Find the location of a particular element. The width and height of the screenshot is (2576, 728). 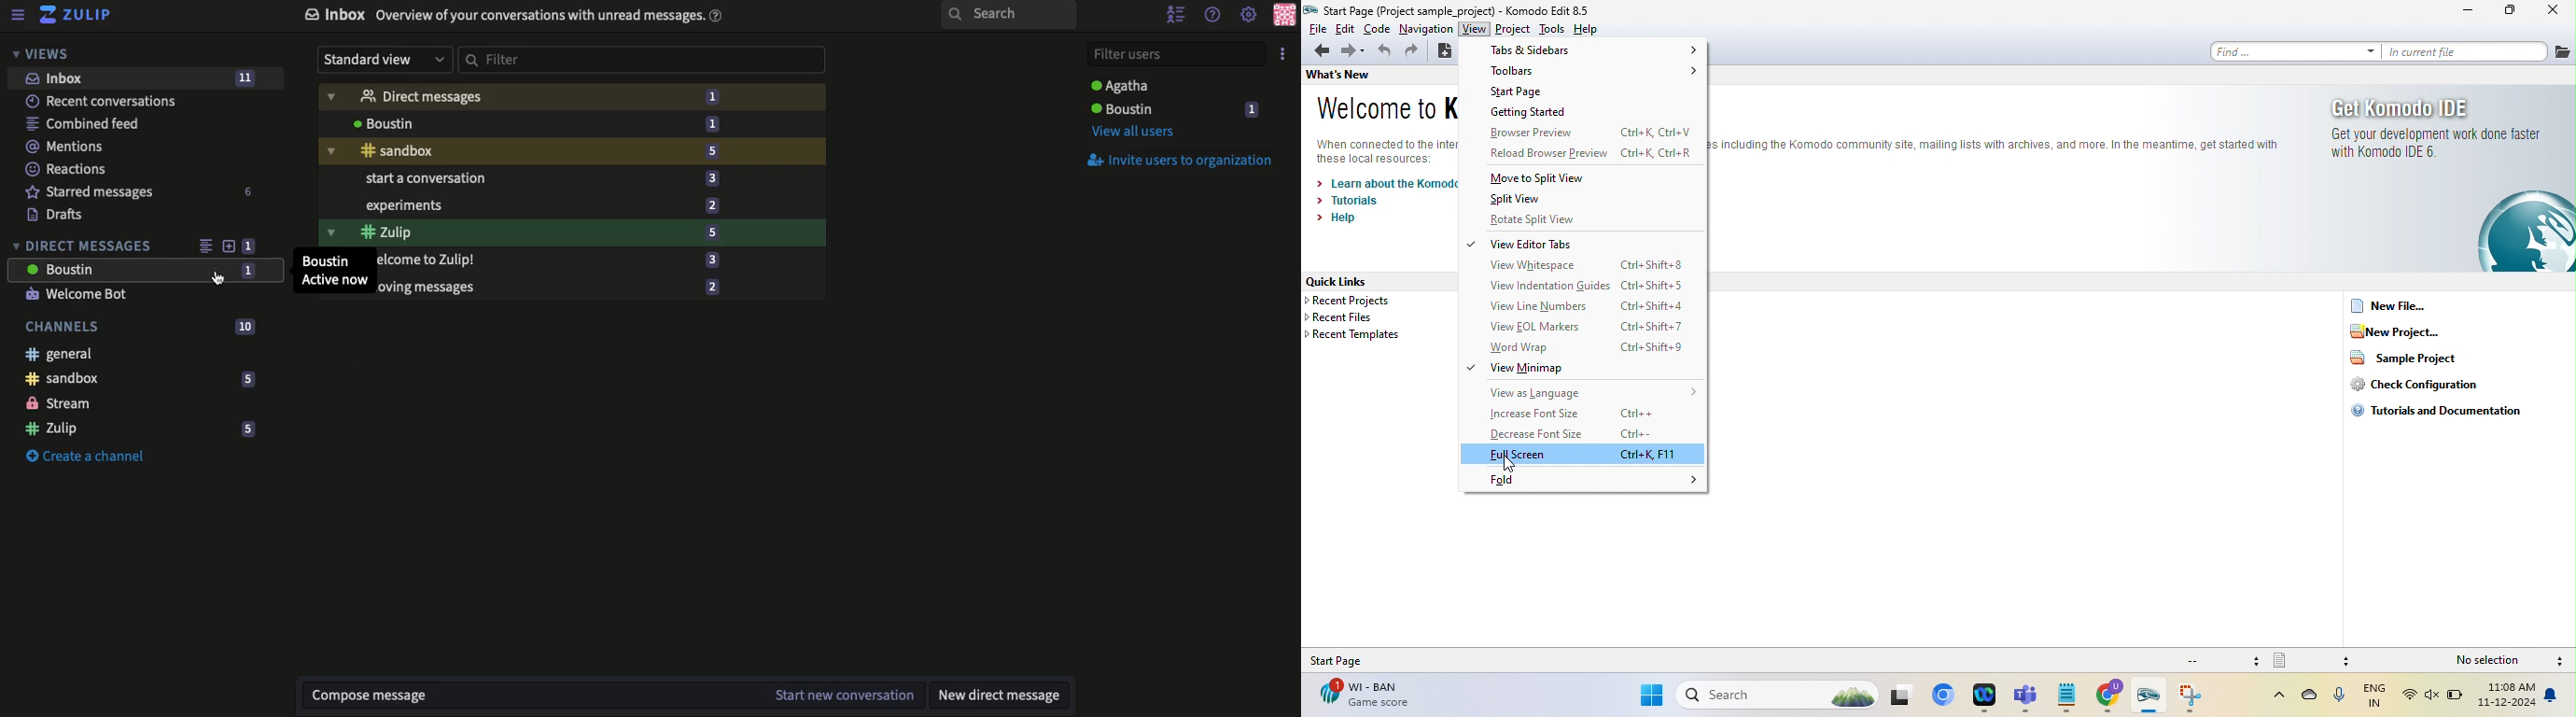

User is located at coordinates (568, 120).